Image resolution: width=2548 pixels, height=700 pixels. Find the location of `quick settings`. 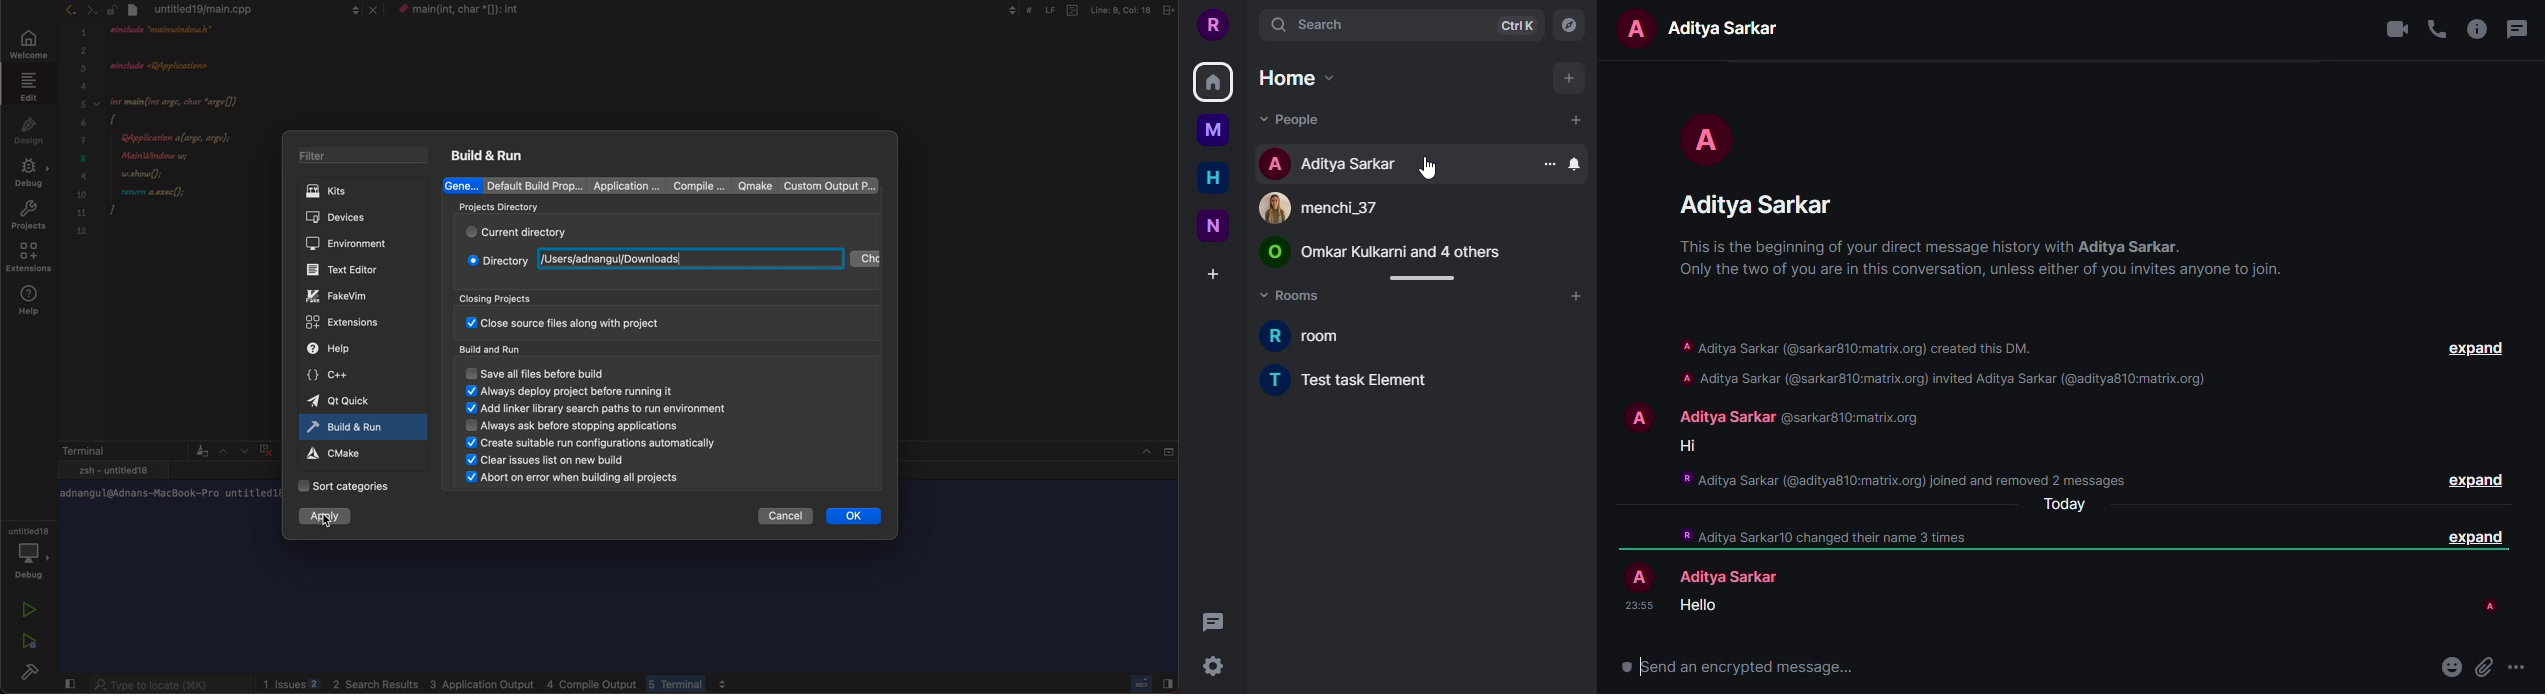

quick settings is located at coordinates (1212, 665).